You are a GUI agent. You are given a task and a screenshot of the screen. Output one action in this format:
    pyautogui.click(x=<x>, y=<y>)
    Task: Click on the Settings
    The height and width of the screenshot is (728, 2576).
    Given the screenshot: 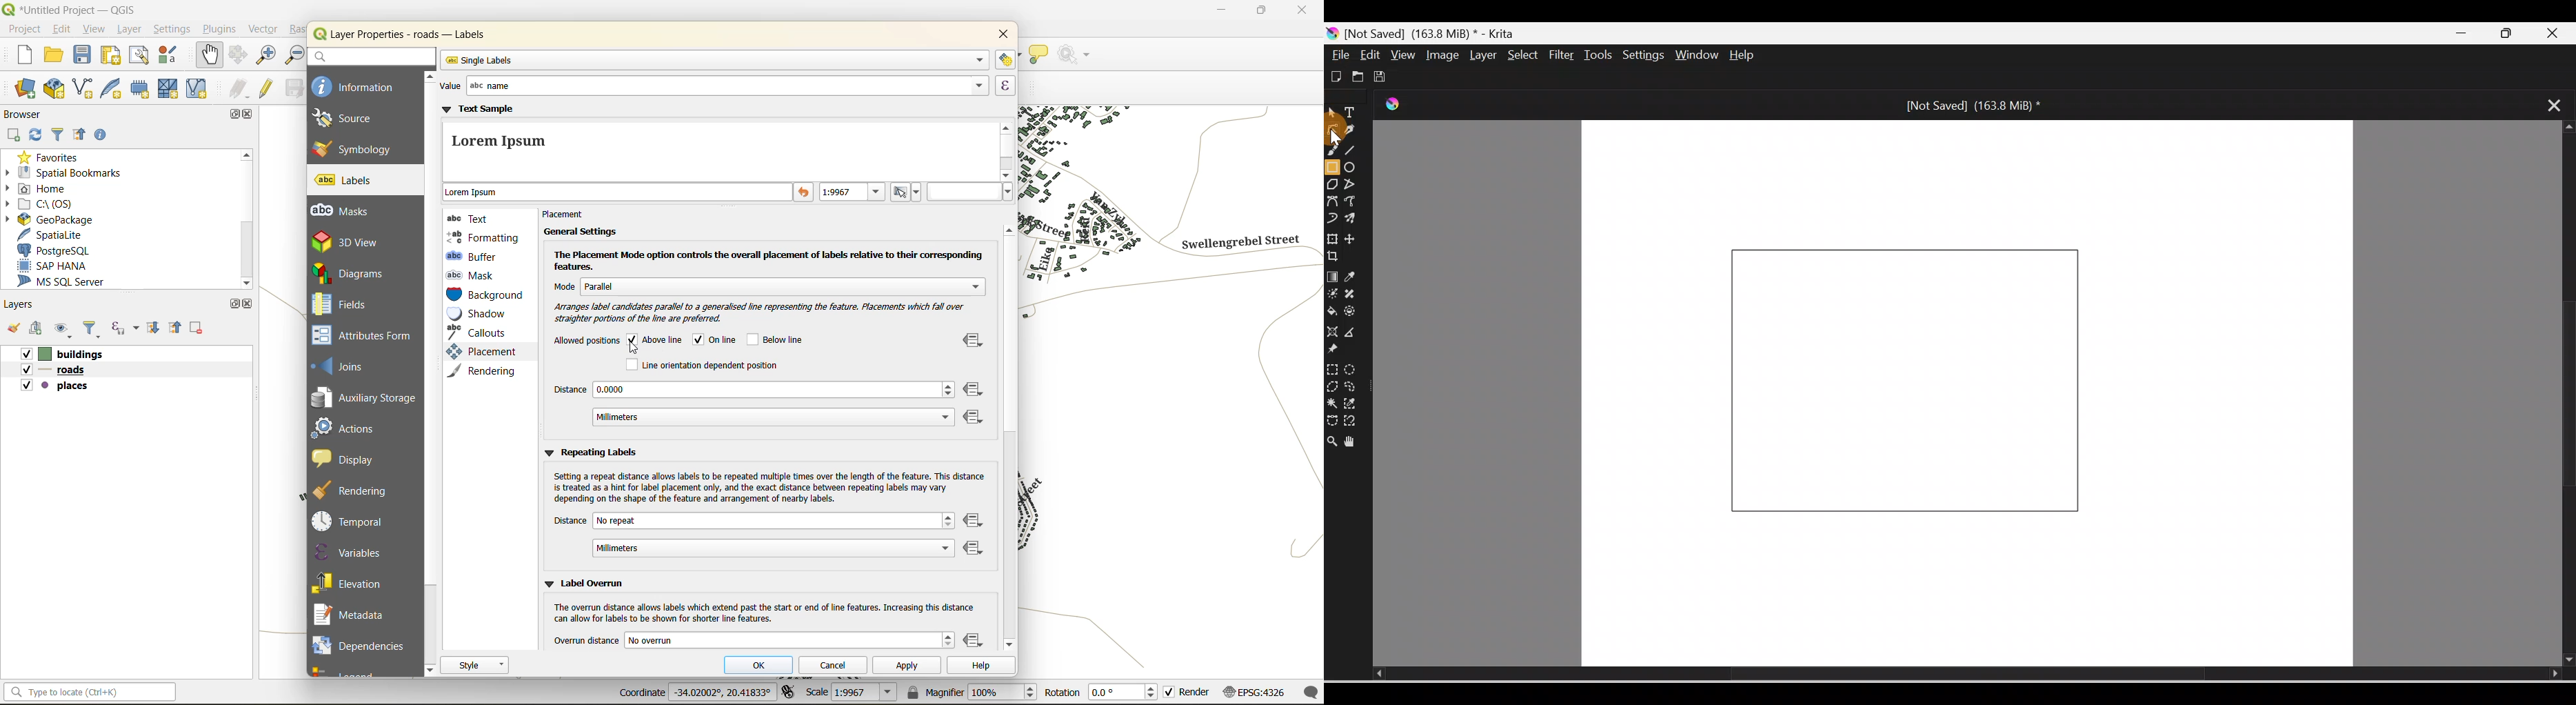 What is the action you would take?
    pyautogui.click(x=1645, y=56)
    